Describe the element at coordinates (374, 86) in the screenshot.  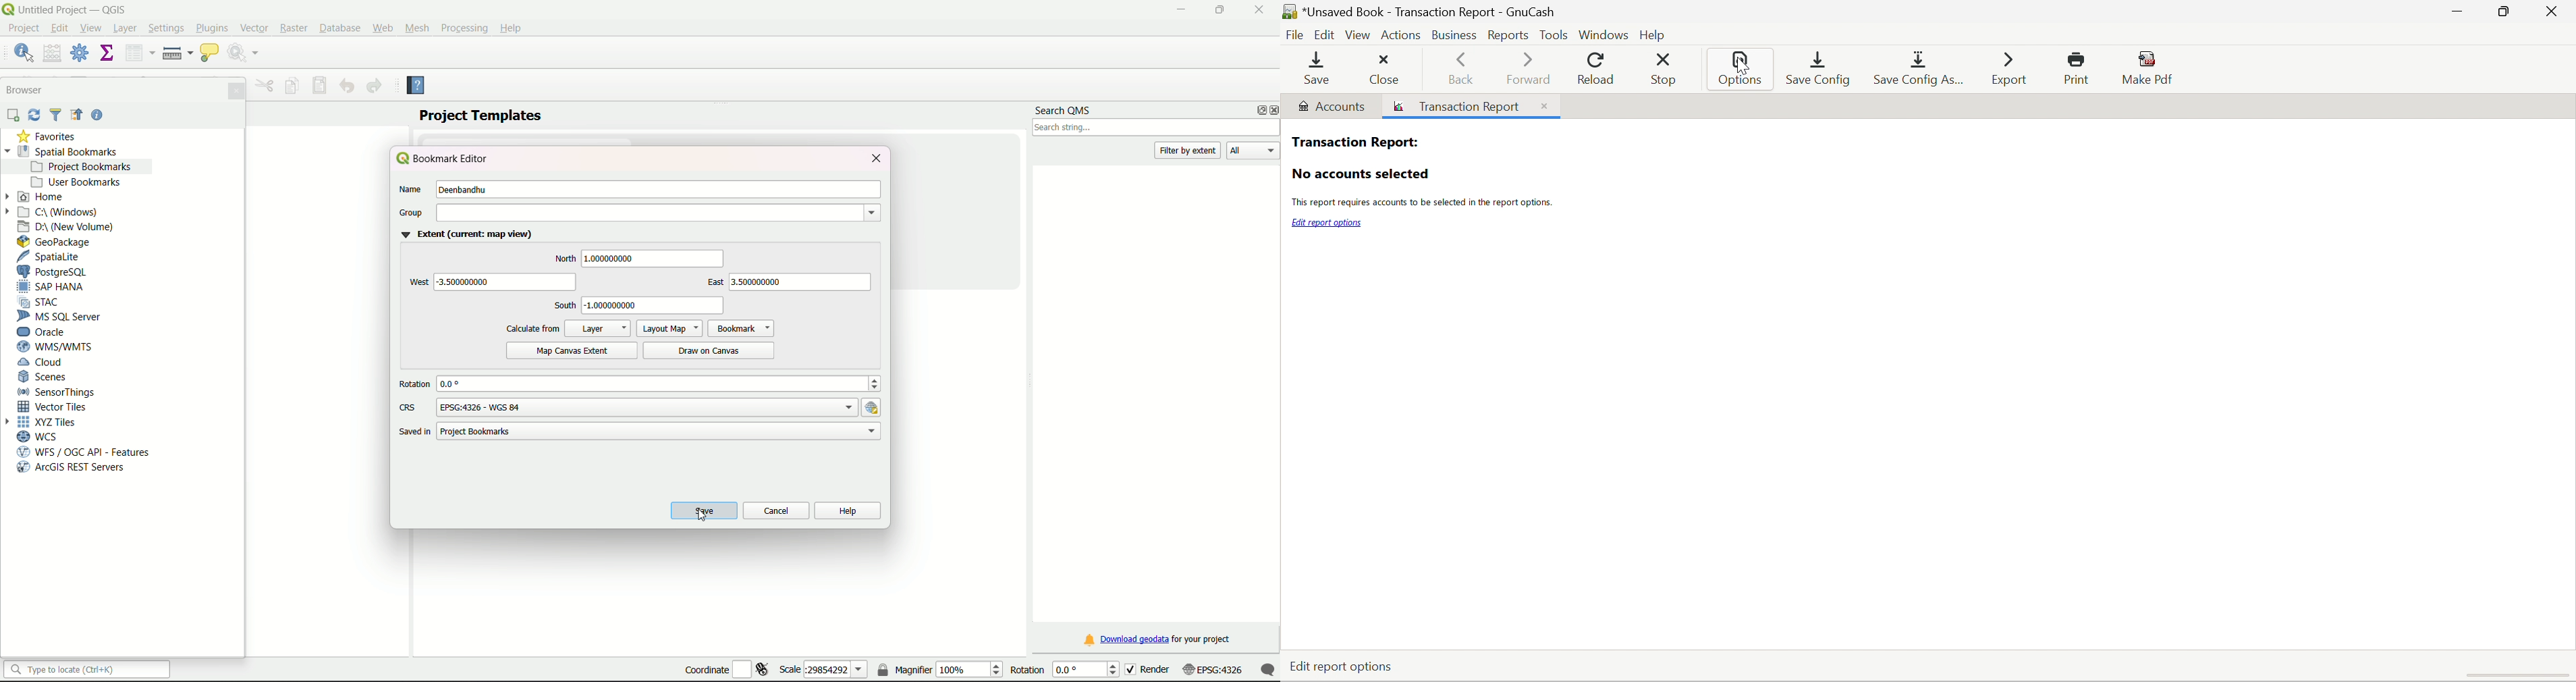
I see `Redo` at that location.